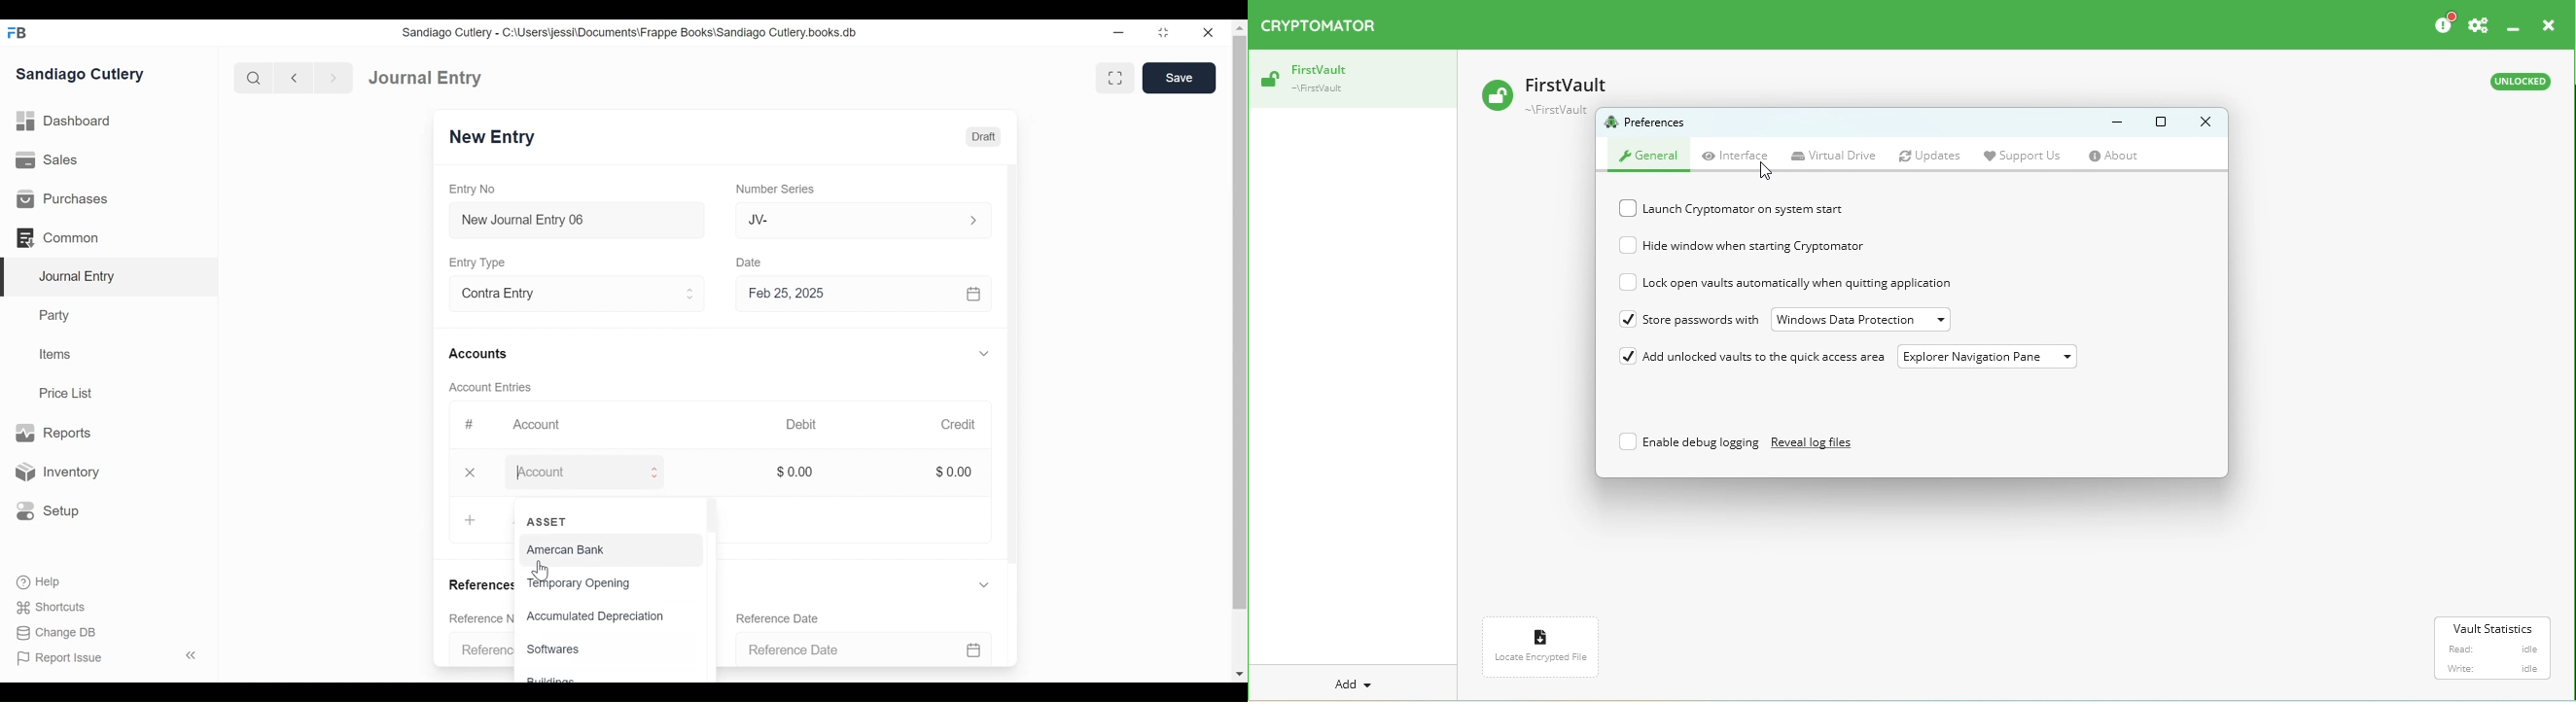 Image resolution: width=2576 pixels, height=728 pixels. I want to click on Purchases, so click(61, 199).